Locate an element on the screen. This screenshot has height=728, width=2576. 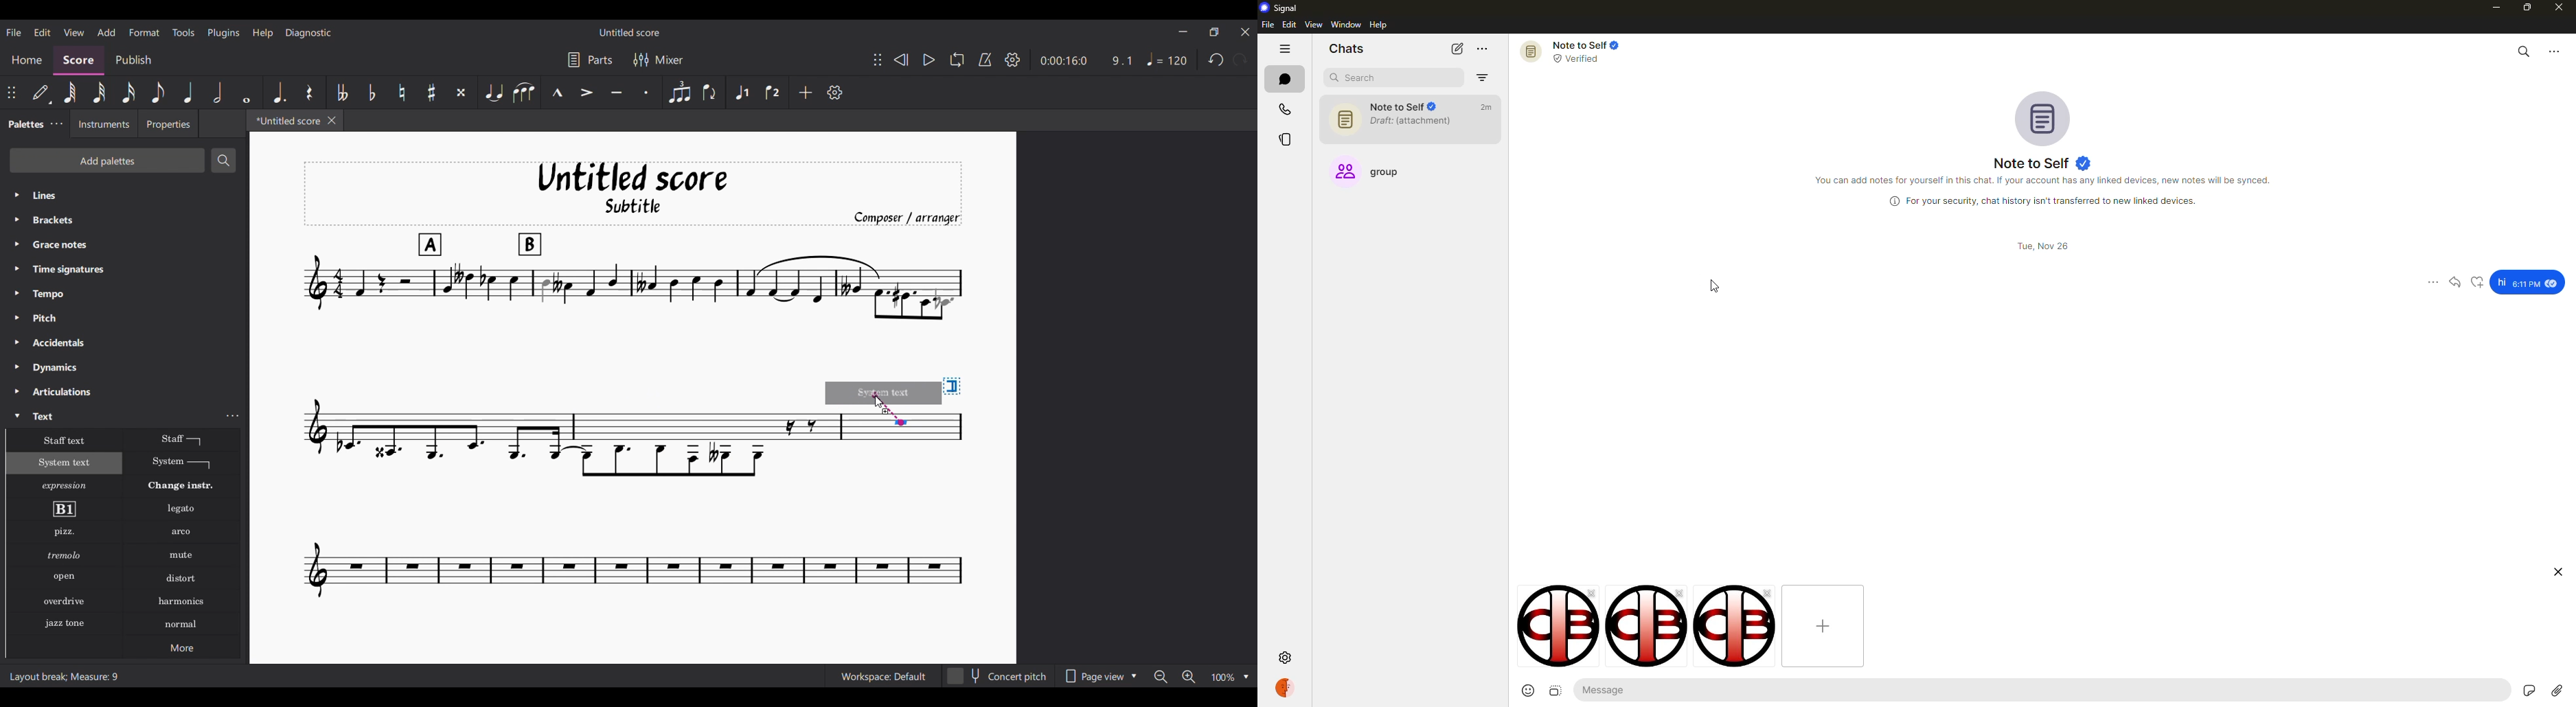
Text, highlighted by cursor is located at coordinates (112, 415).